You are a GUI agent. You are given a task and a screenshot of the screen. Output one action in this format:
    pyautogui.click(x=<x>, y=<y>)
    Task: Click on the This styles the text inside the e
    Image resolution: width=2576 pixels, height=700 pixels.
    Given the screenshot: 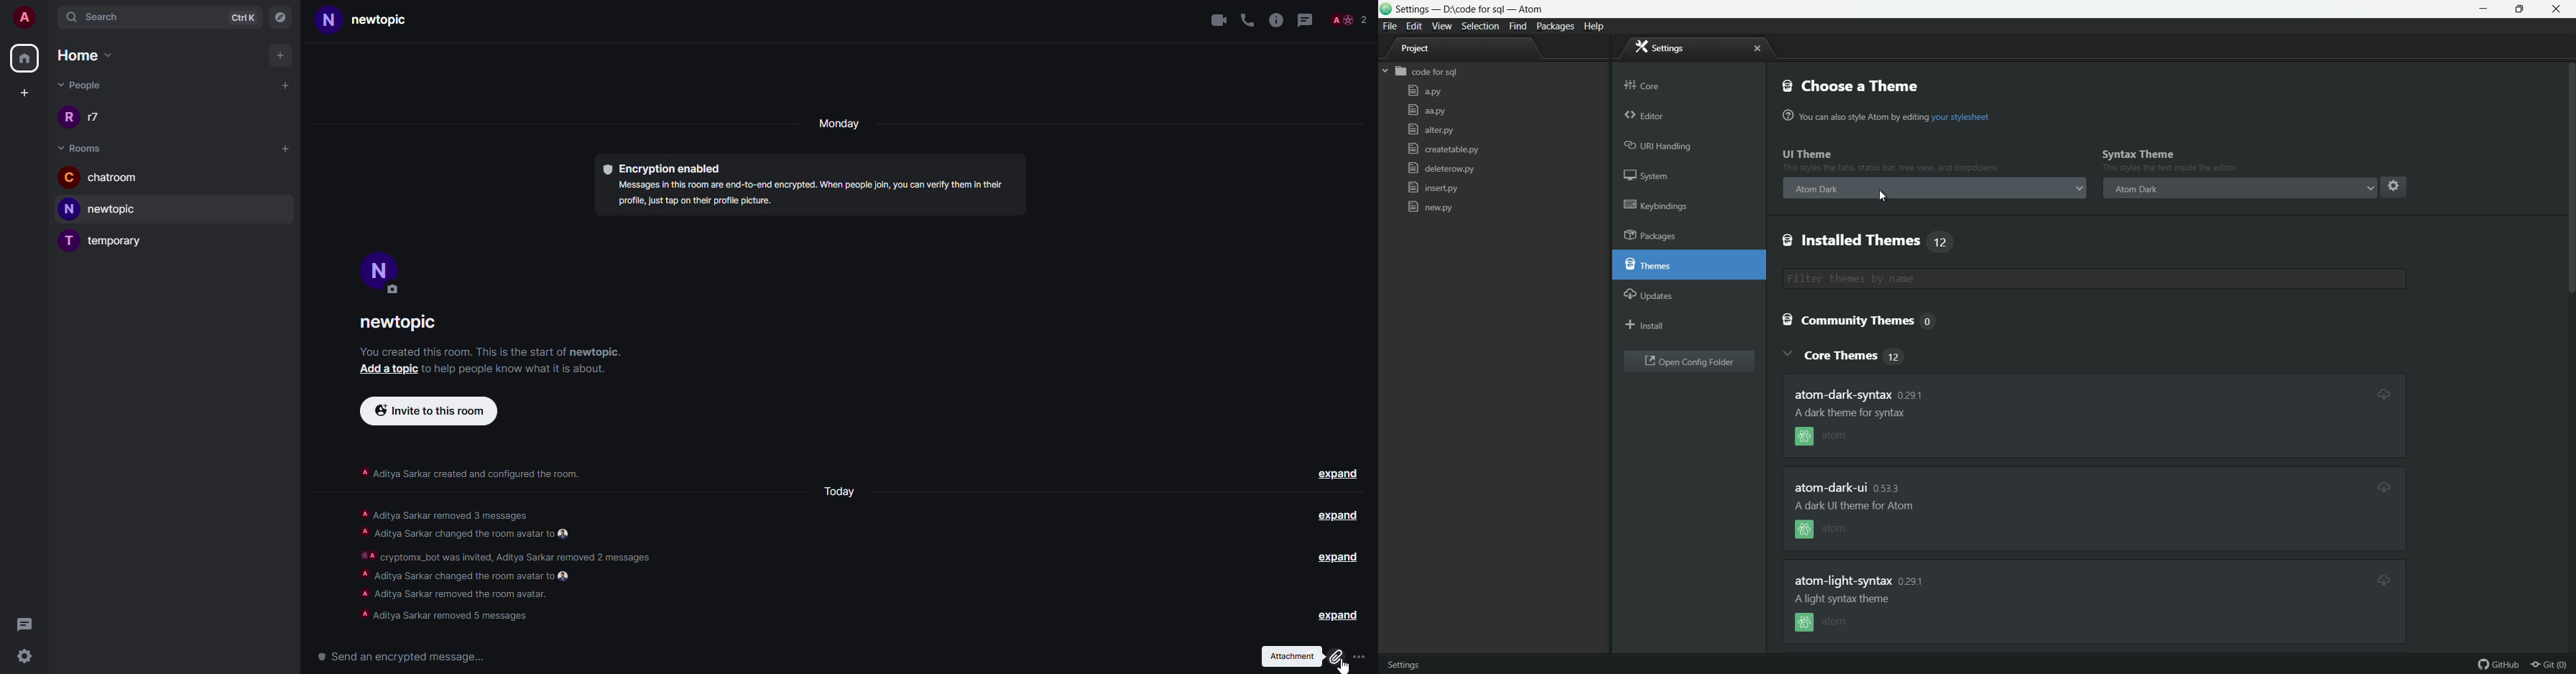 What is the action you would take?
    pyautogui.click(x=1891, y=170)
    